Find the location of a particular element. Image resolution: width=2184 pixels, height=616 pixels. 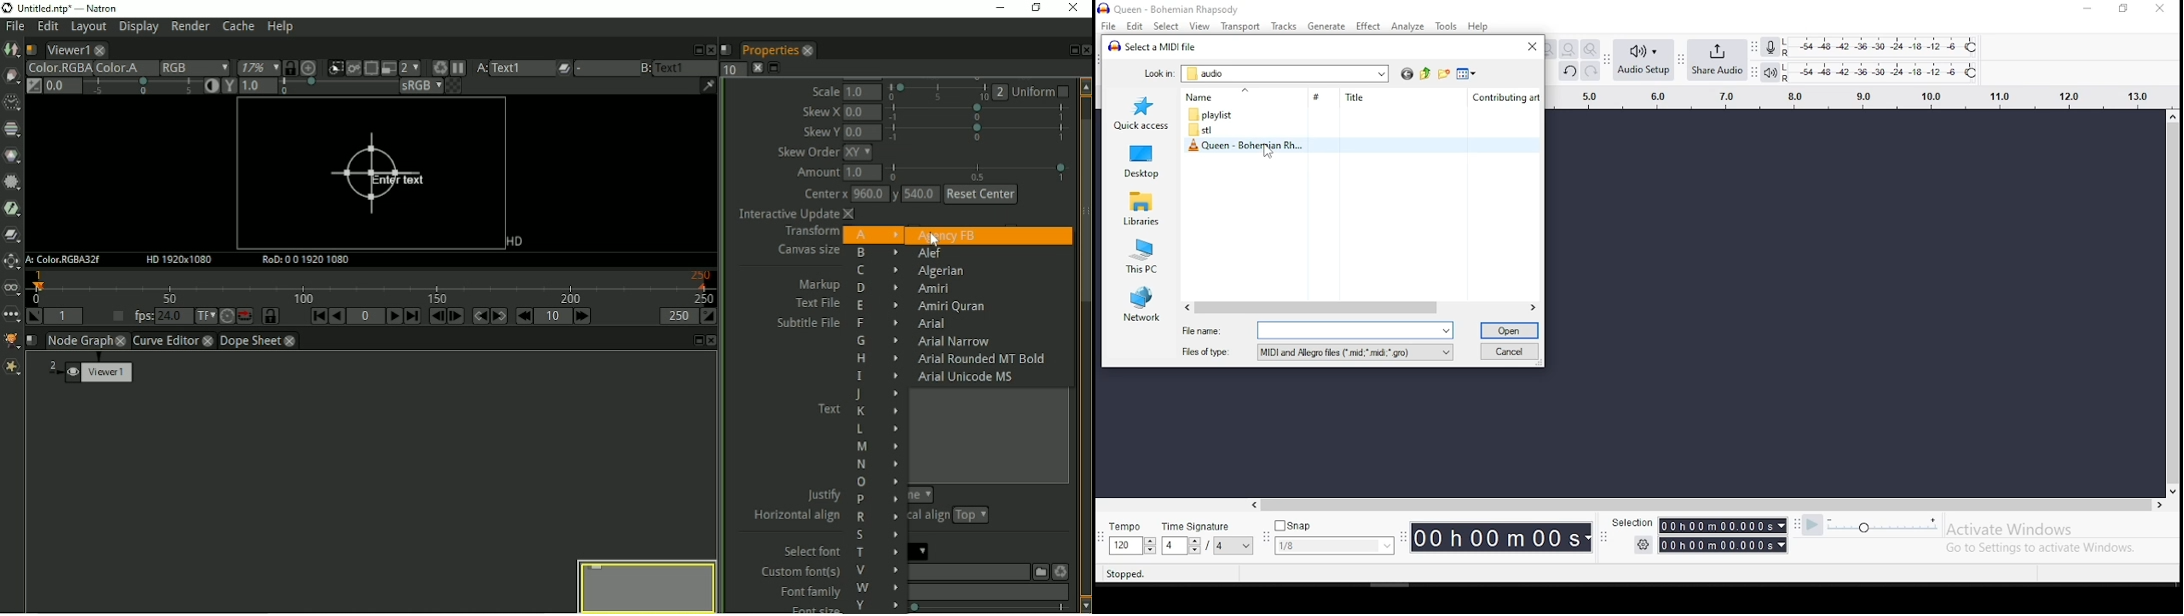

Selection is located at coordinates (1630, 522).